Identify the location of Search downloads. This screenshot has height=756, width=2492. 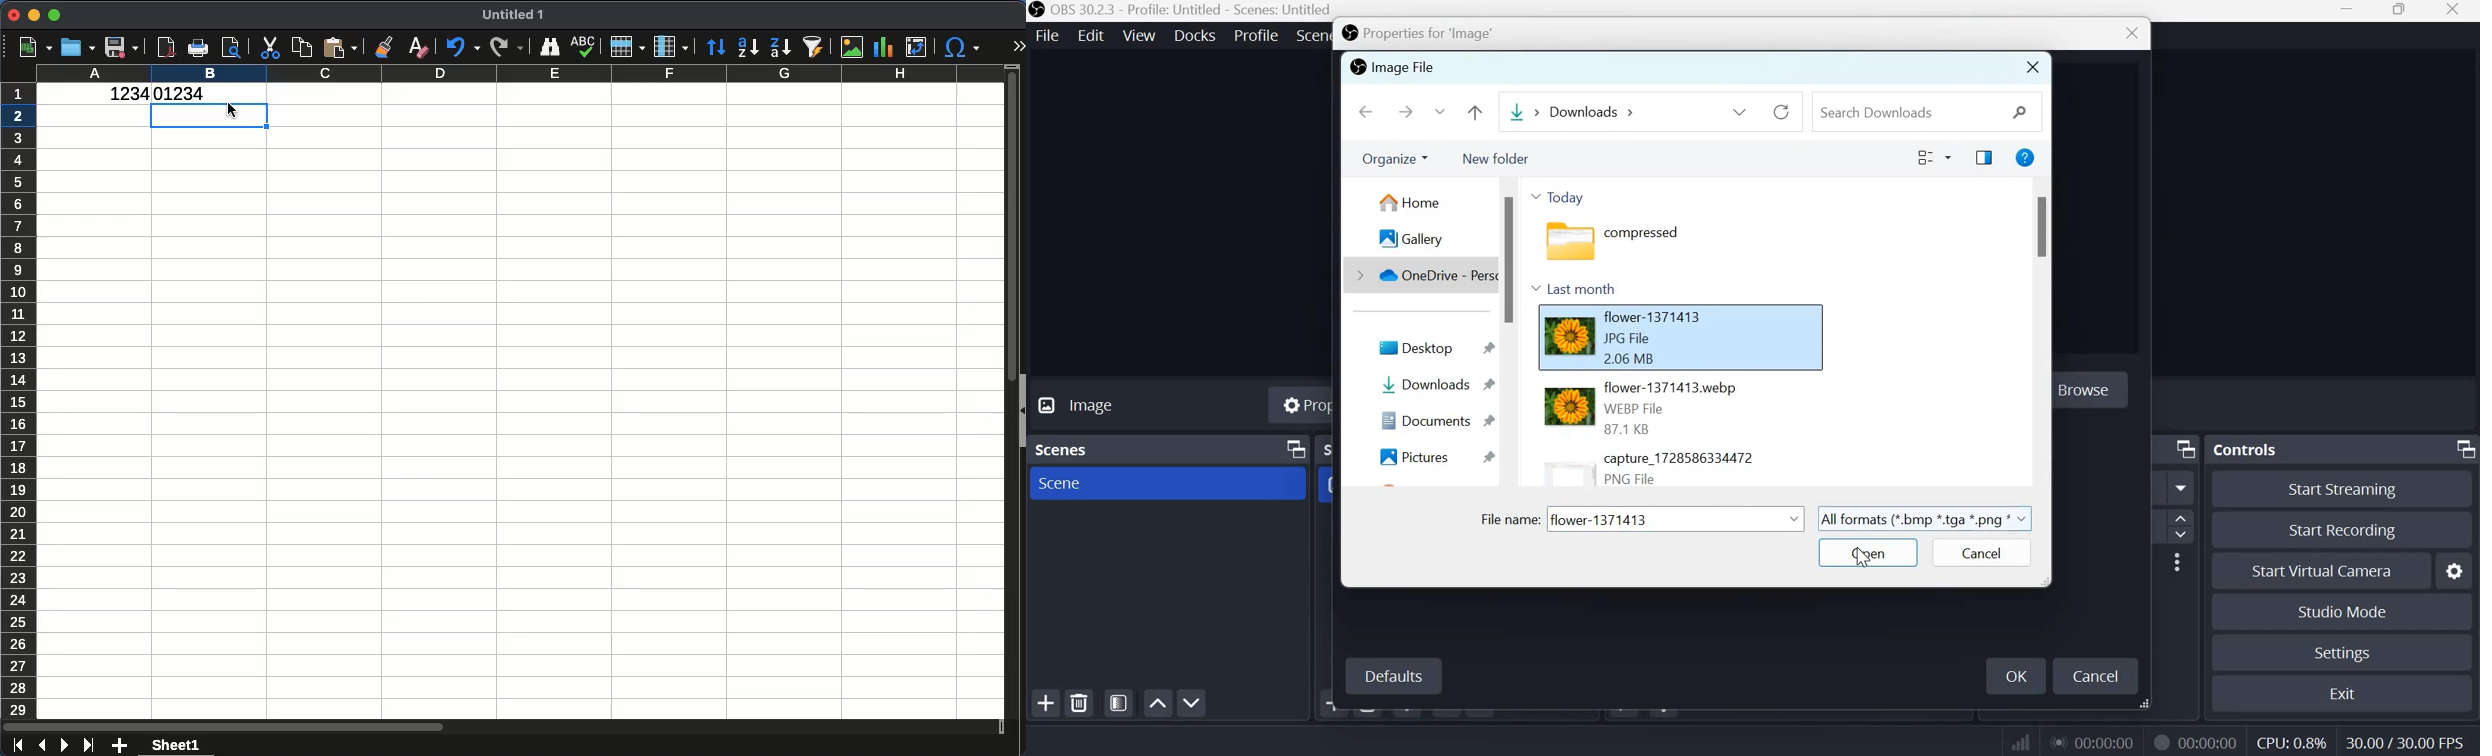
(1921, 110).